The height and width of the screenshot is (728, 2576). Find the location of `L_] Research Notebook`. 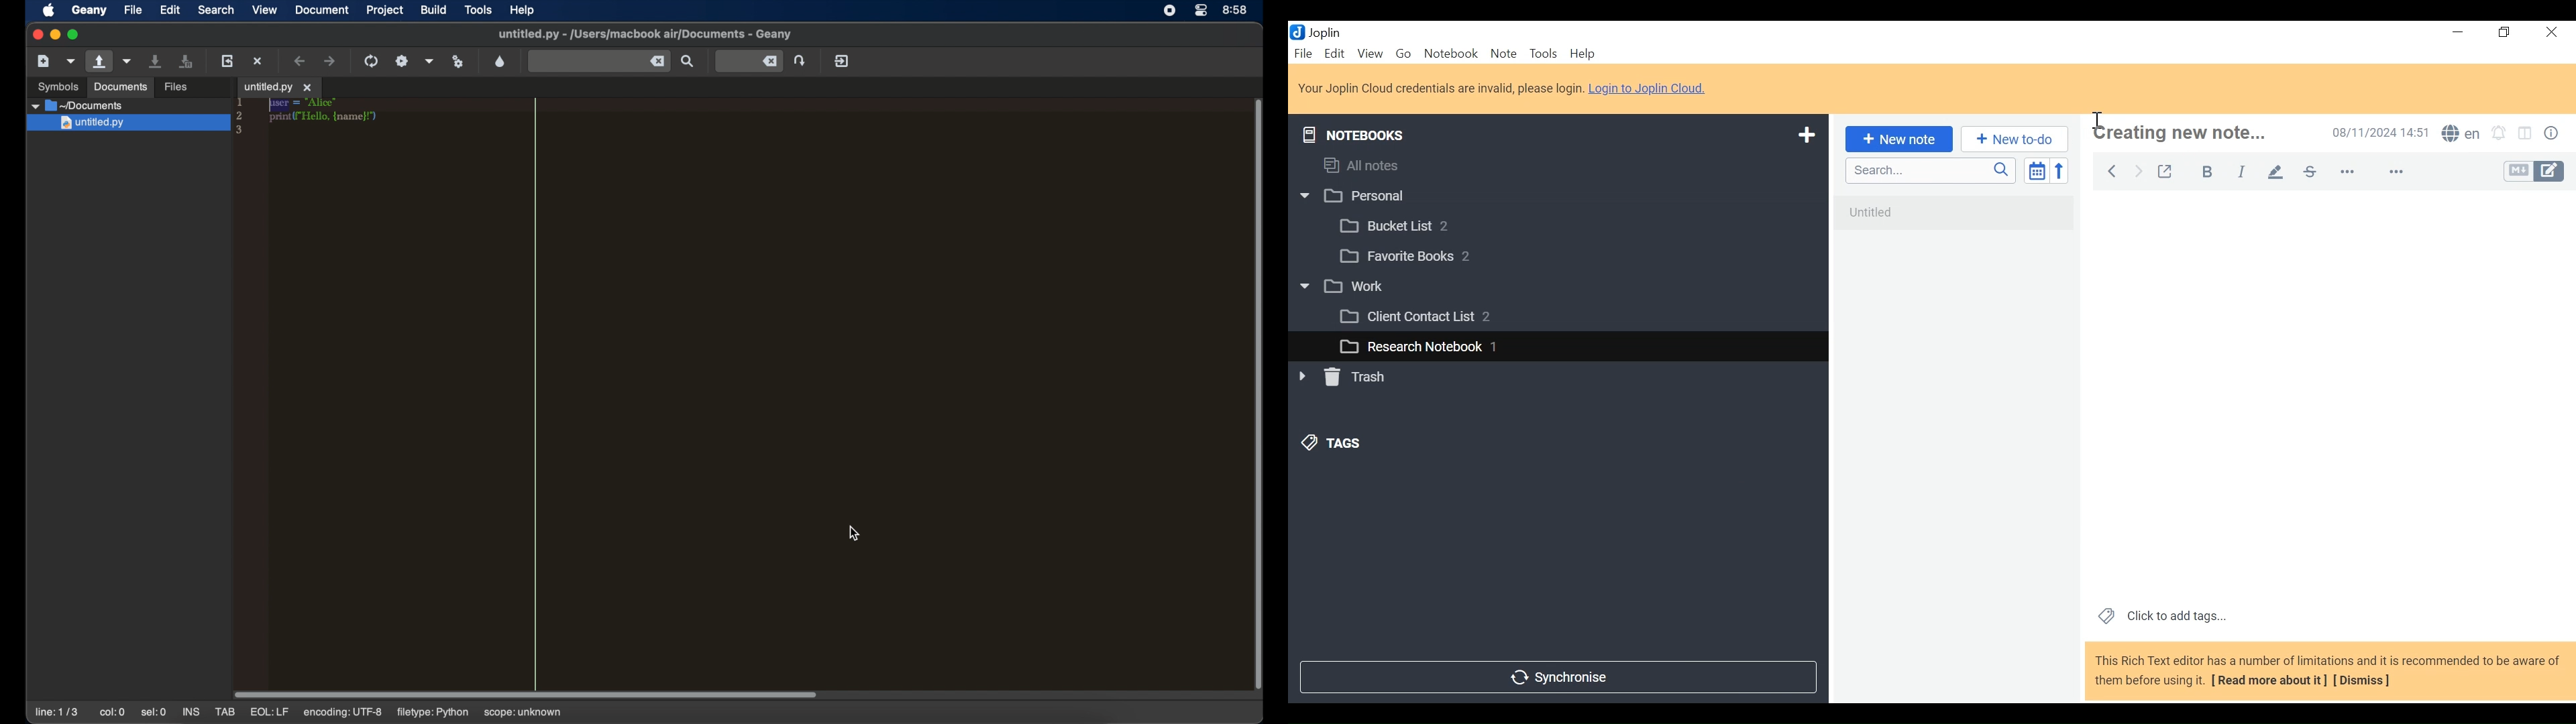

L_] Research Notebook is located at coordinates (1410, 347).